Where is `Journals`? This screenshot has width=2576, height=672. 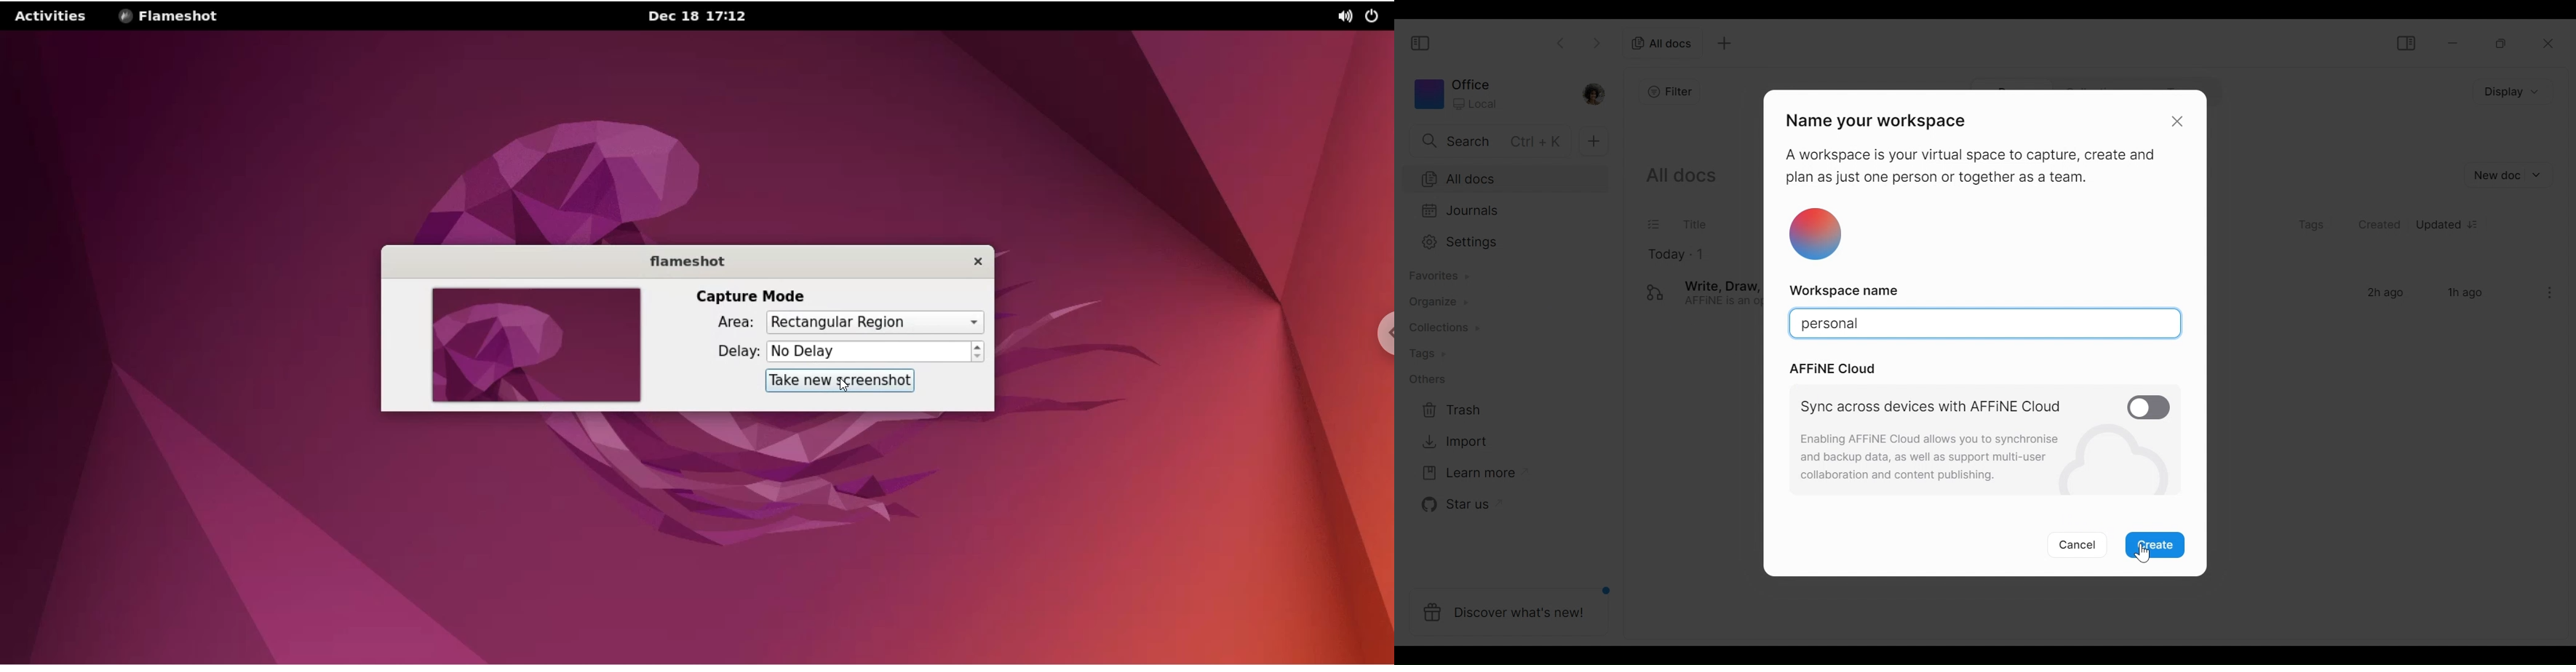
Journals is located at coordinates (1498, 210).